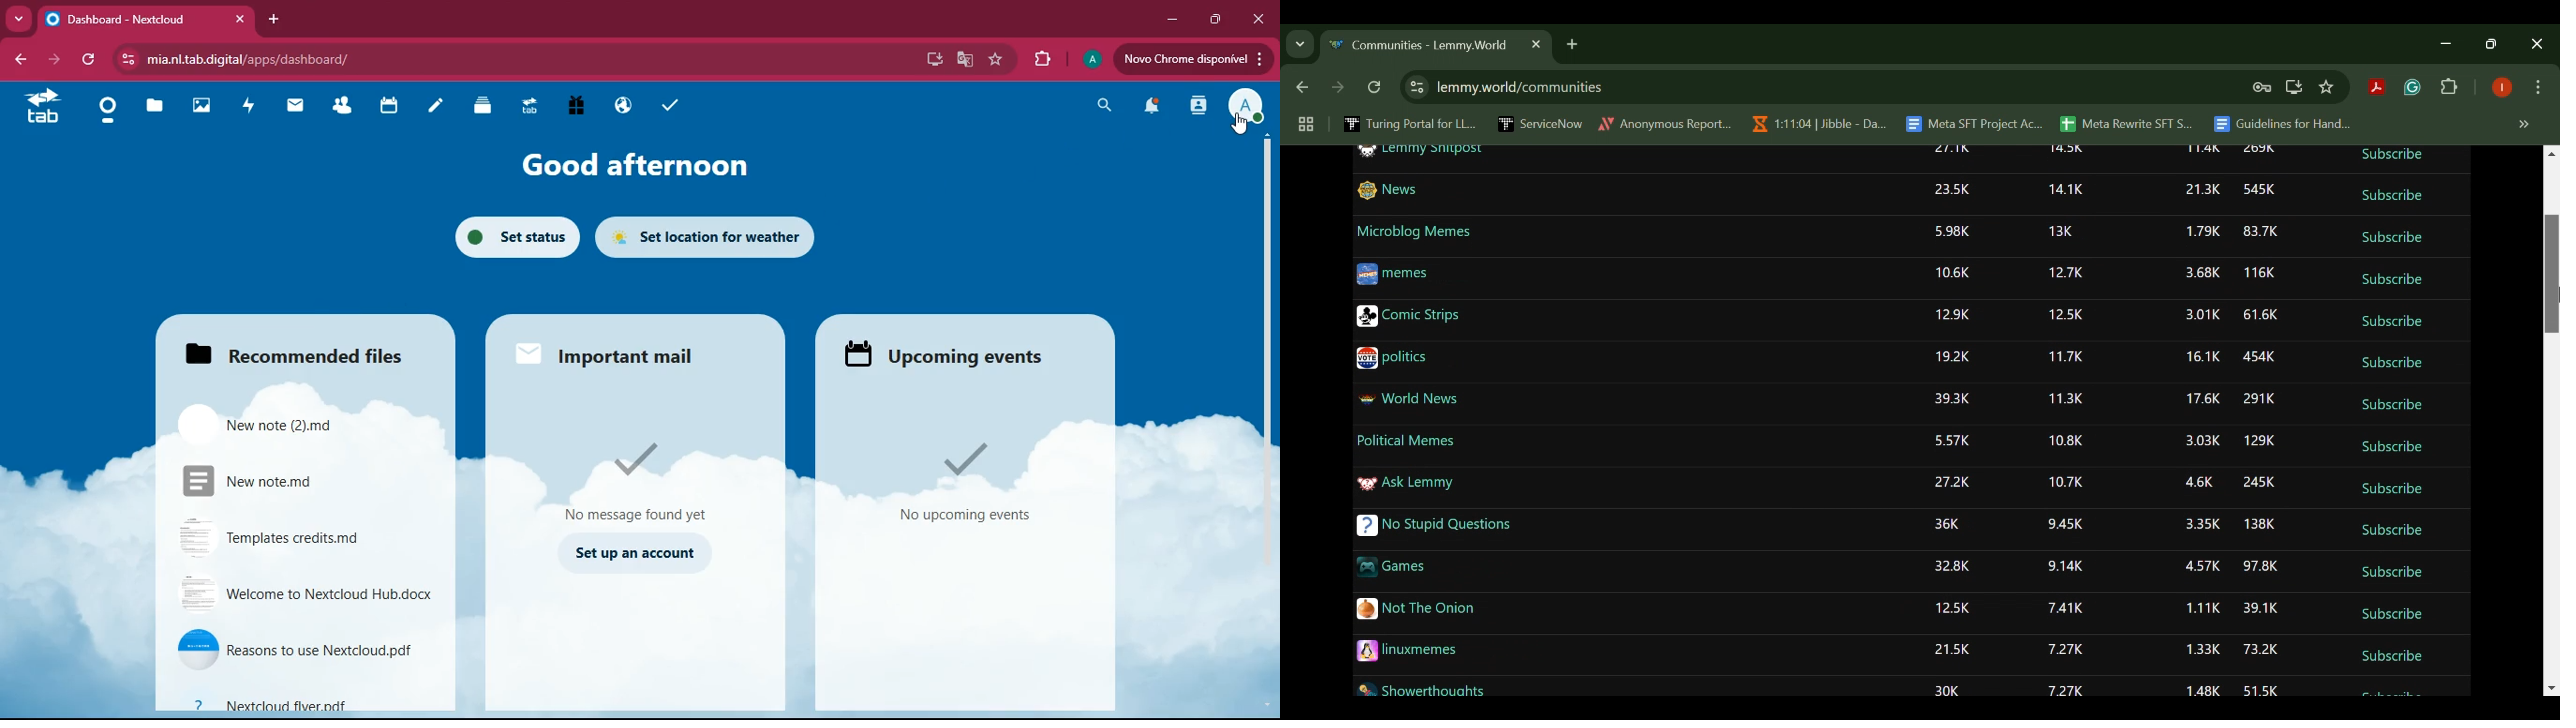 The image size is (2576, 728). I want to click on Extensions, so click(2450, 88).